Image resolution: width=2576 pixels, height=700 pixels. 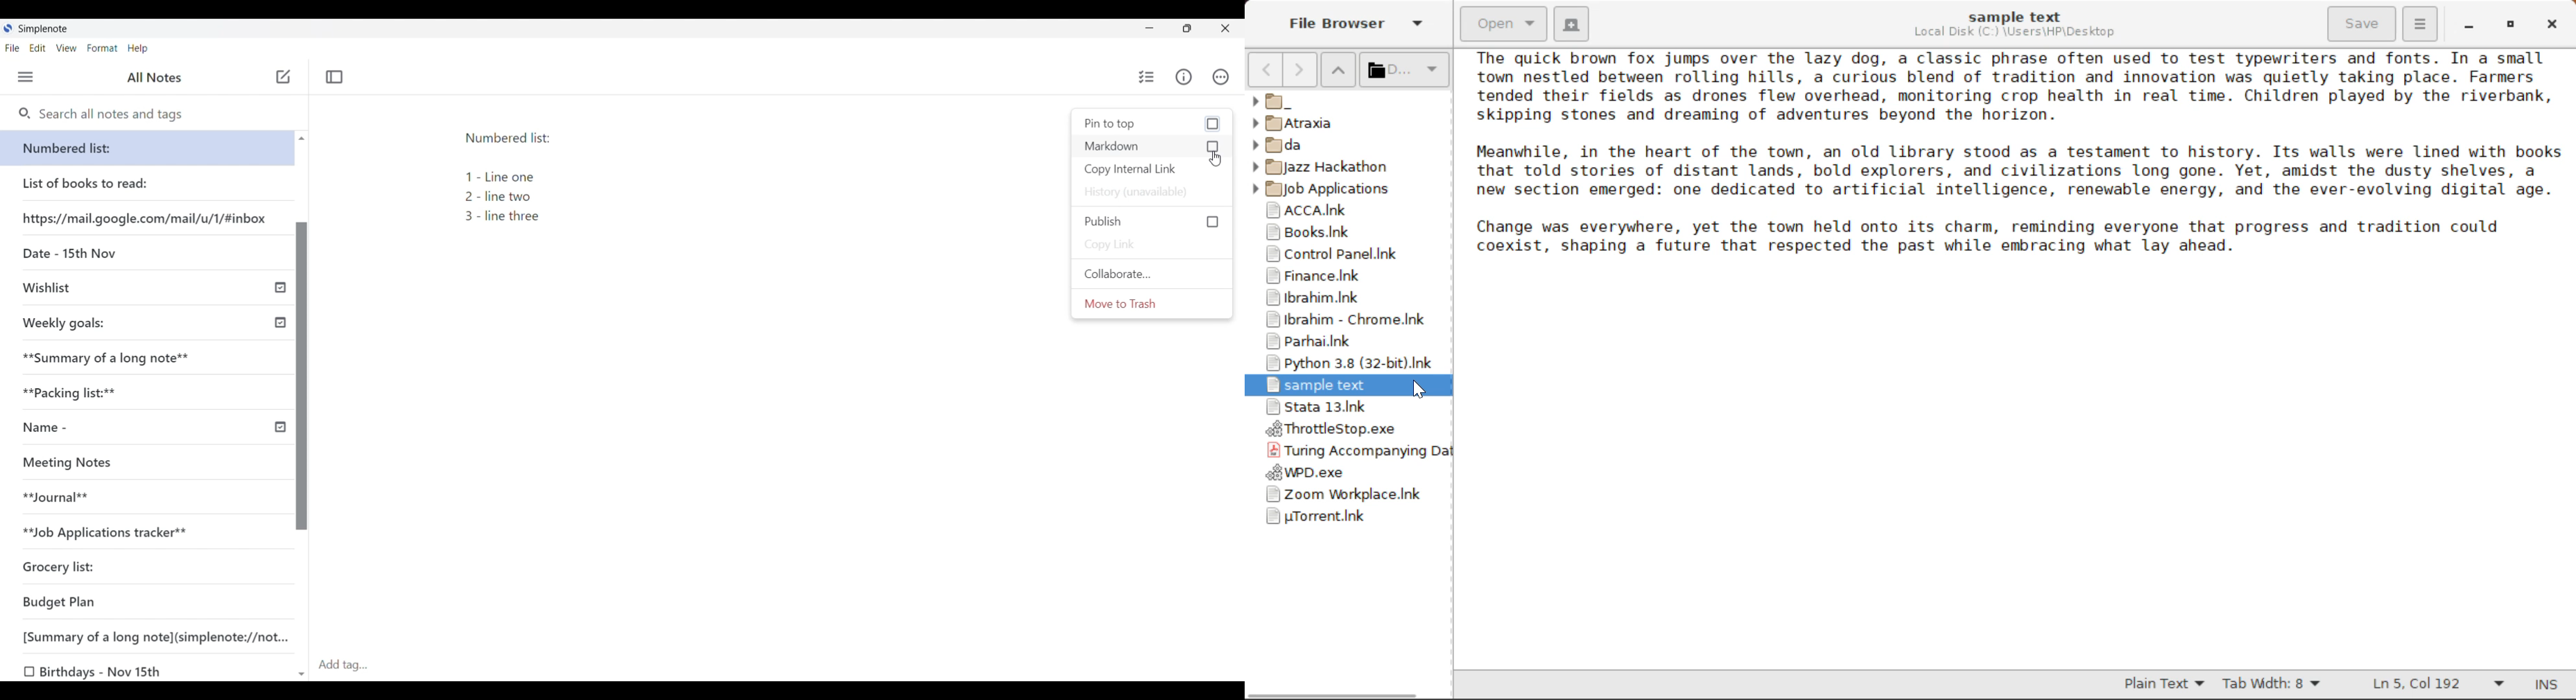 I want to click on Toggle focus mode, so click(x=335, y=76).